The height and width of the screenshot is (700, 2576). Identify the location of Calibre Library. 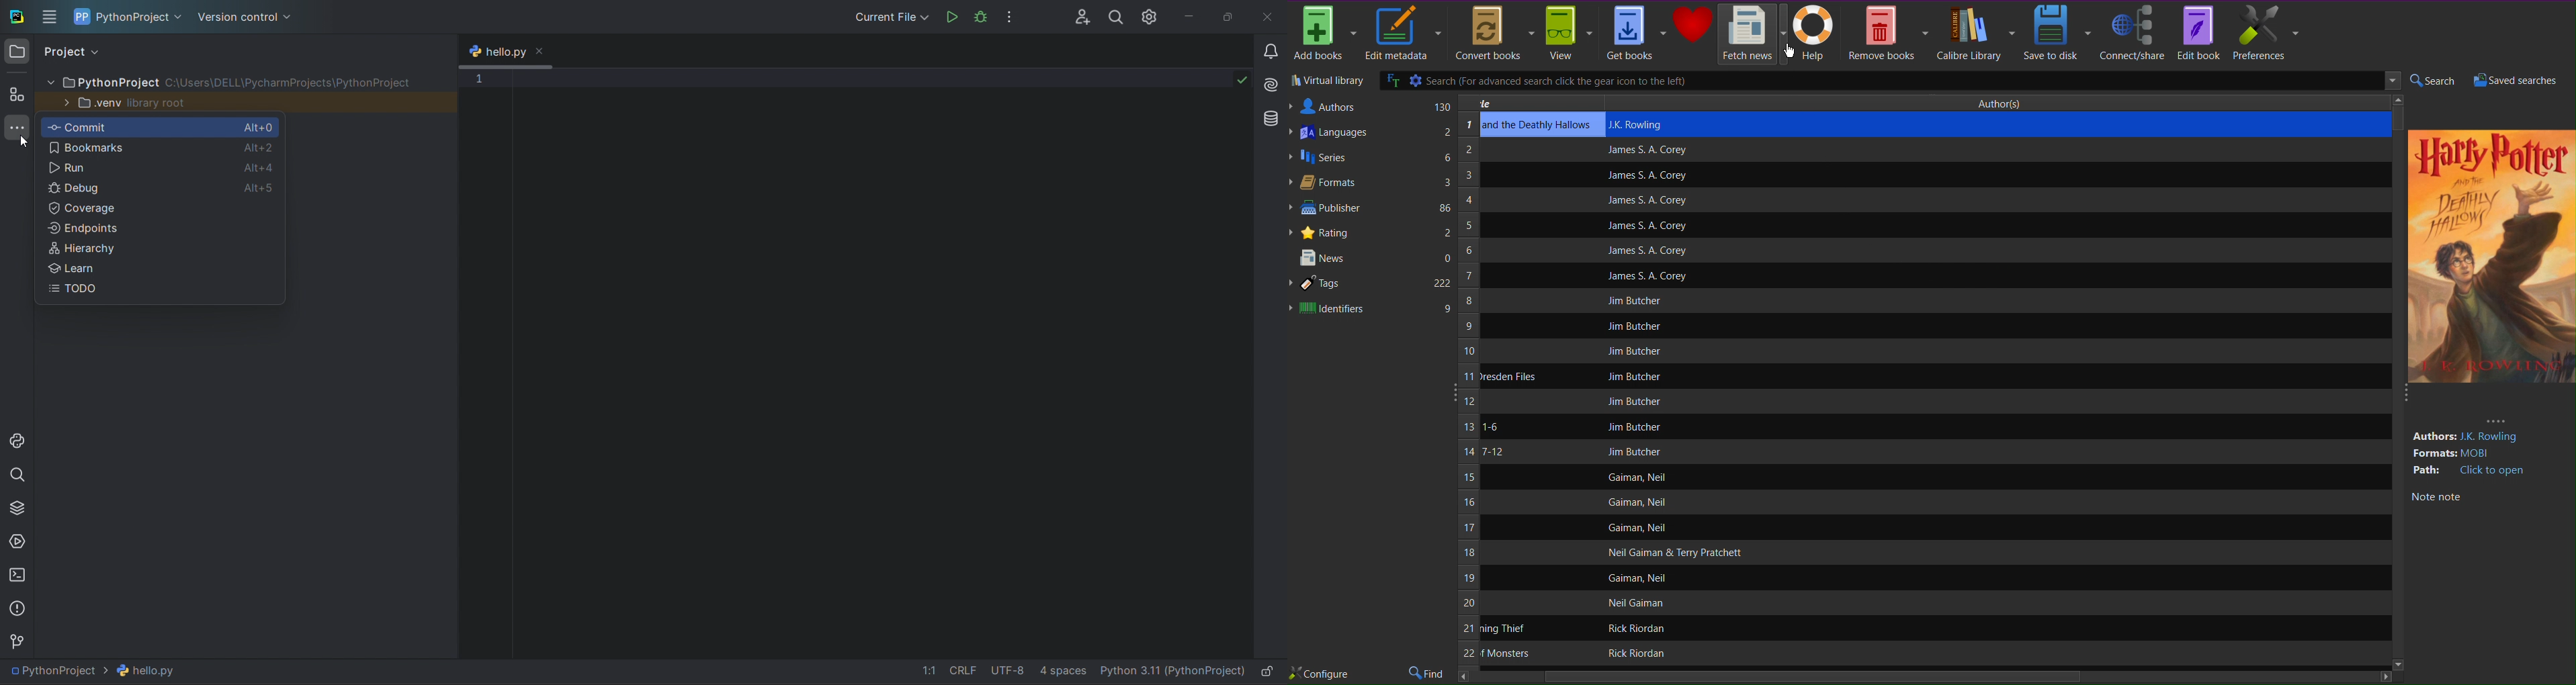
(1975, 32).